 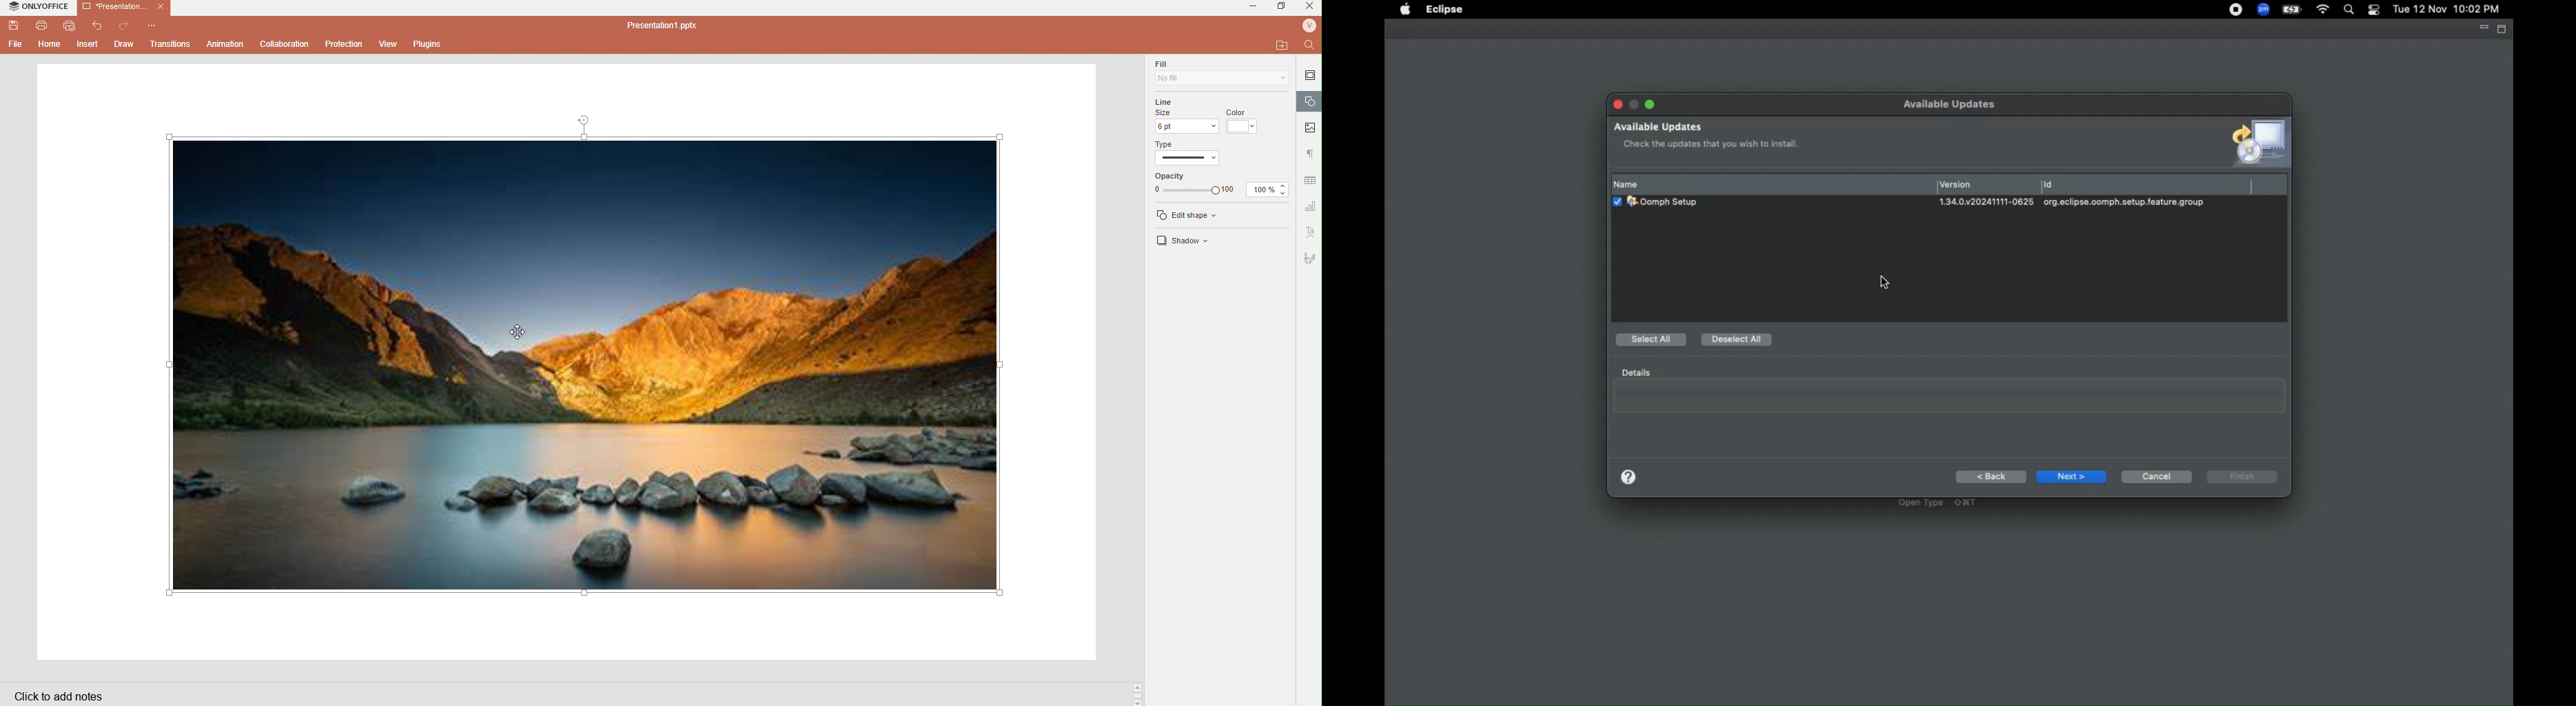 I want to click on Details, so click(x=1634, y=372).